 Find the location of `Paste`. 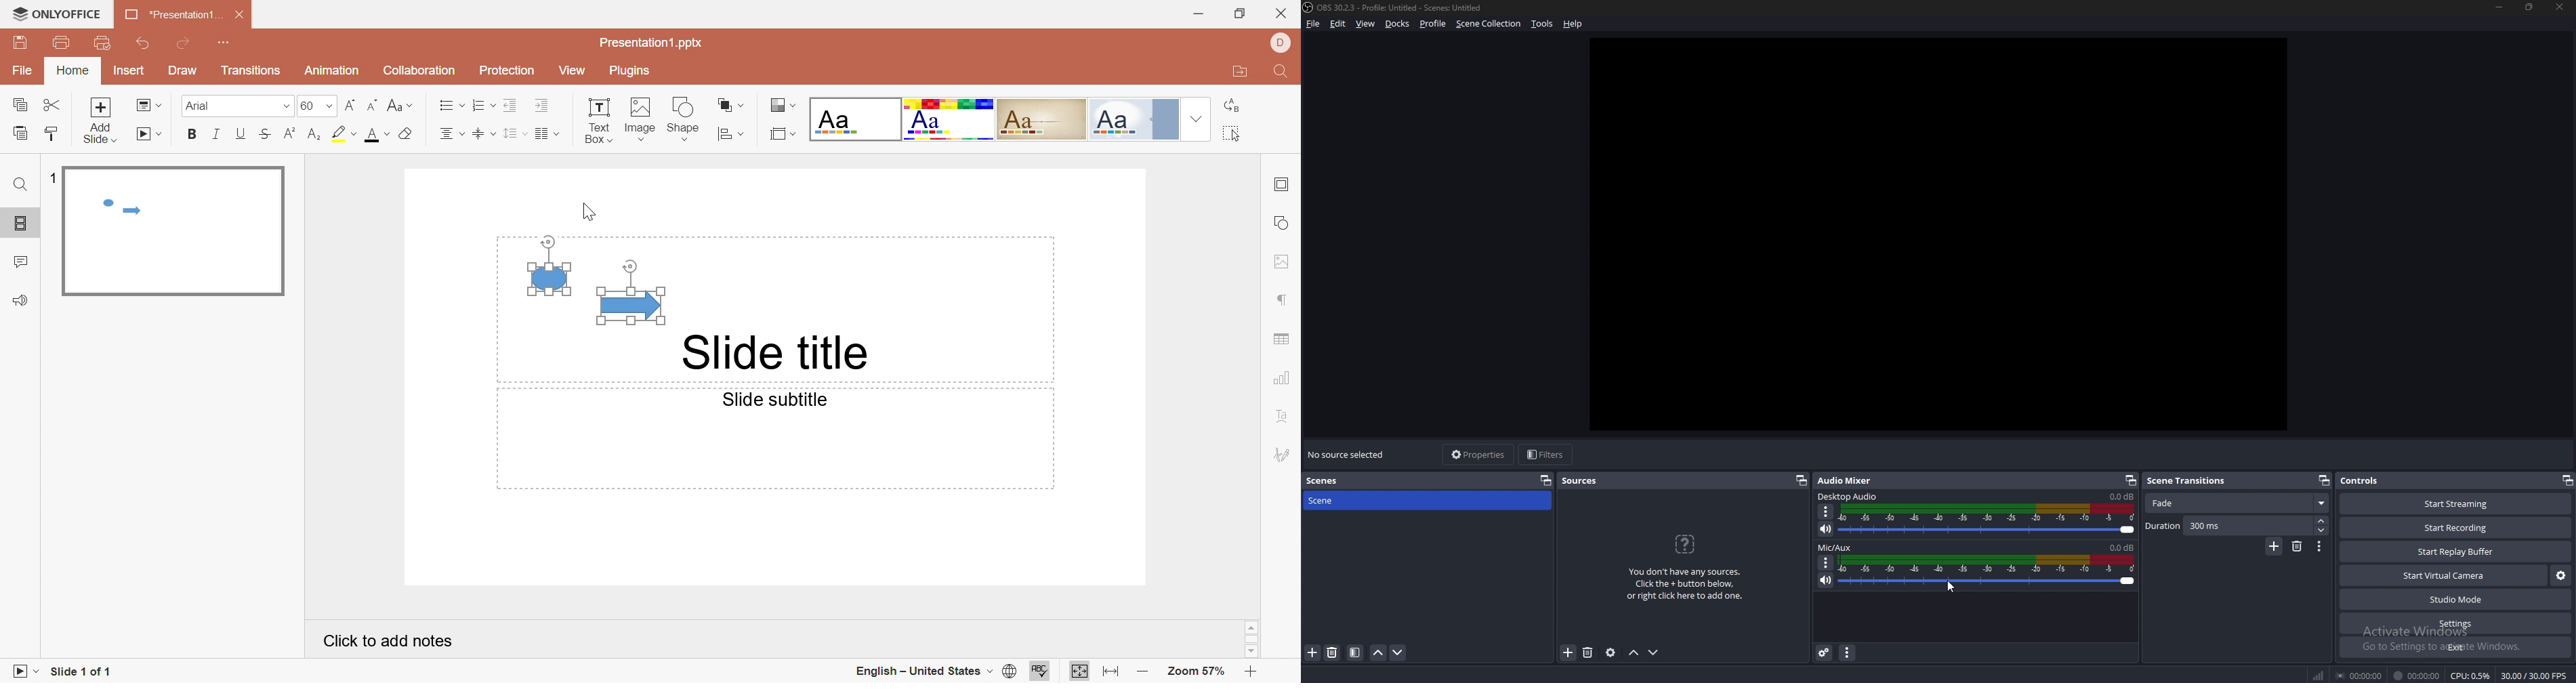

Paste is located at coordinates (21, 137).